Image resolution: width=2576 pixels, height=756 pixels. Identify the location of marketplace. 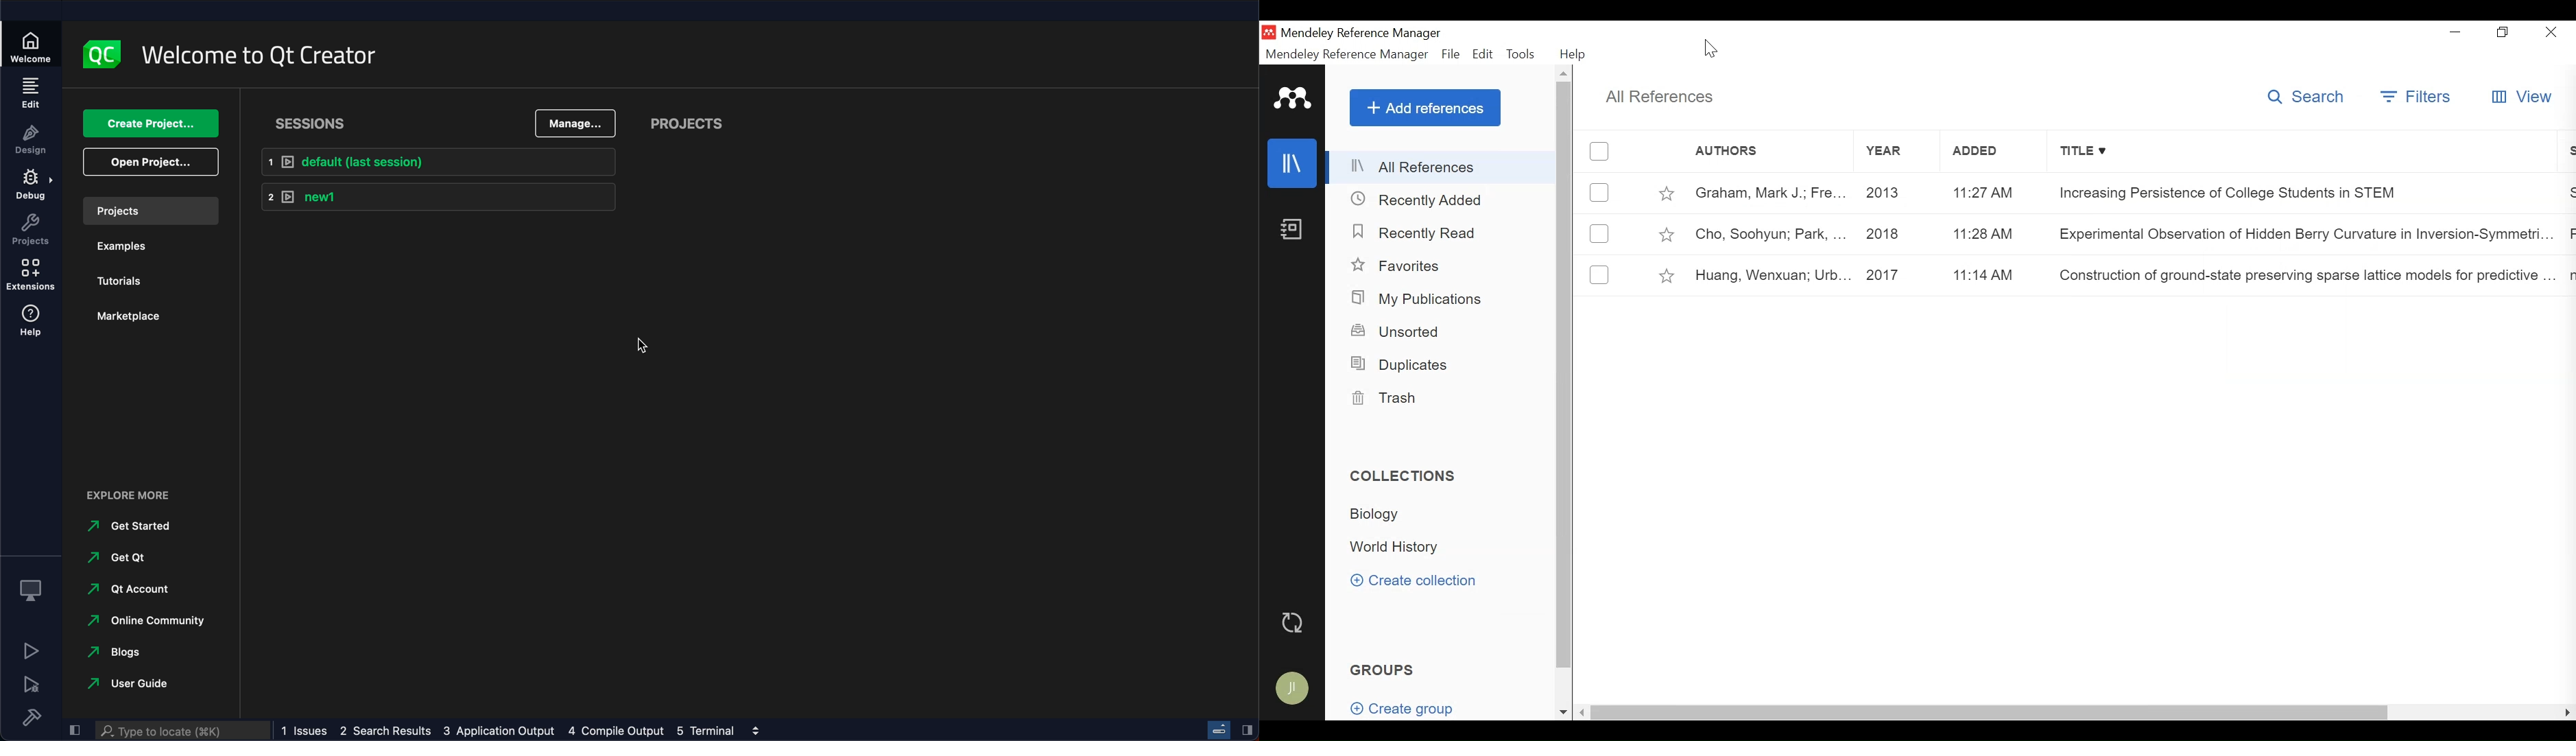
(129, 318).